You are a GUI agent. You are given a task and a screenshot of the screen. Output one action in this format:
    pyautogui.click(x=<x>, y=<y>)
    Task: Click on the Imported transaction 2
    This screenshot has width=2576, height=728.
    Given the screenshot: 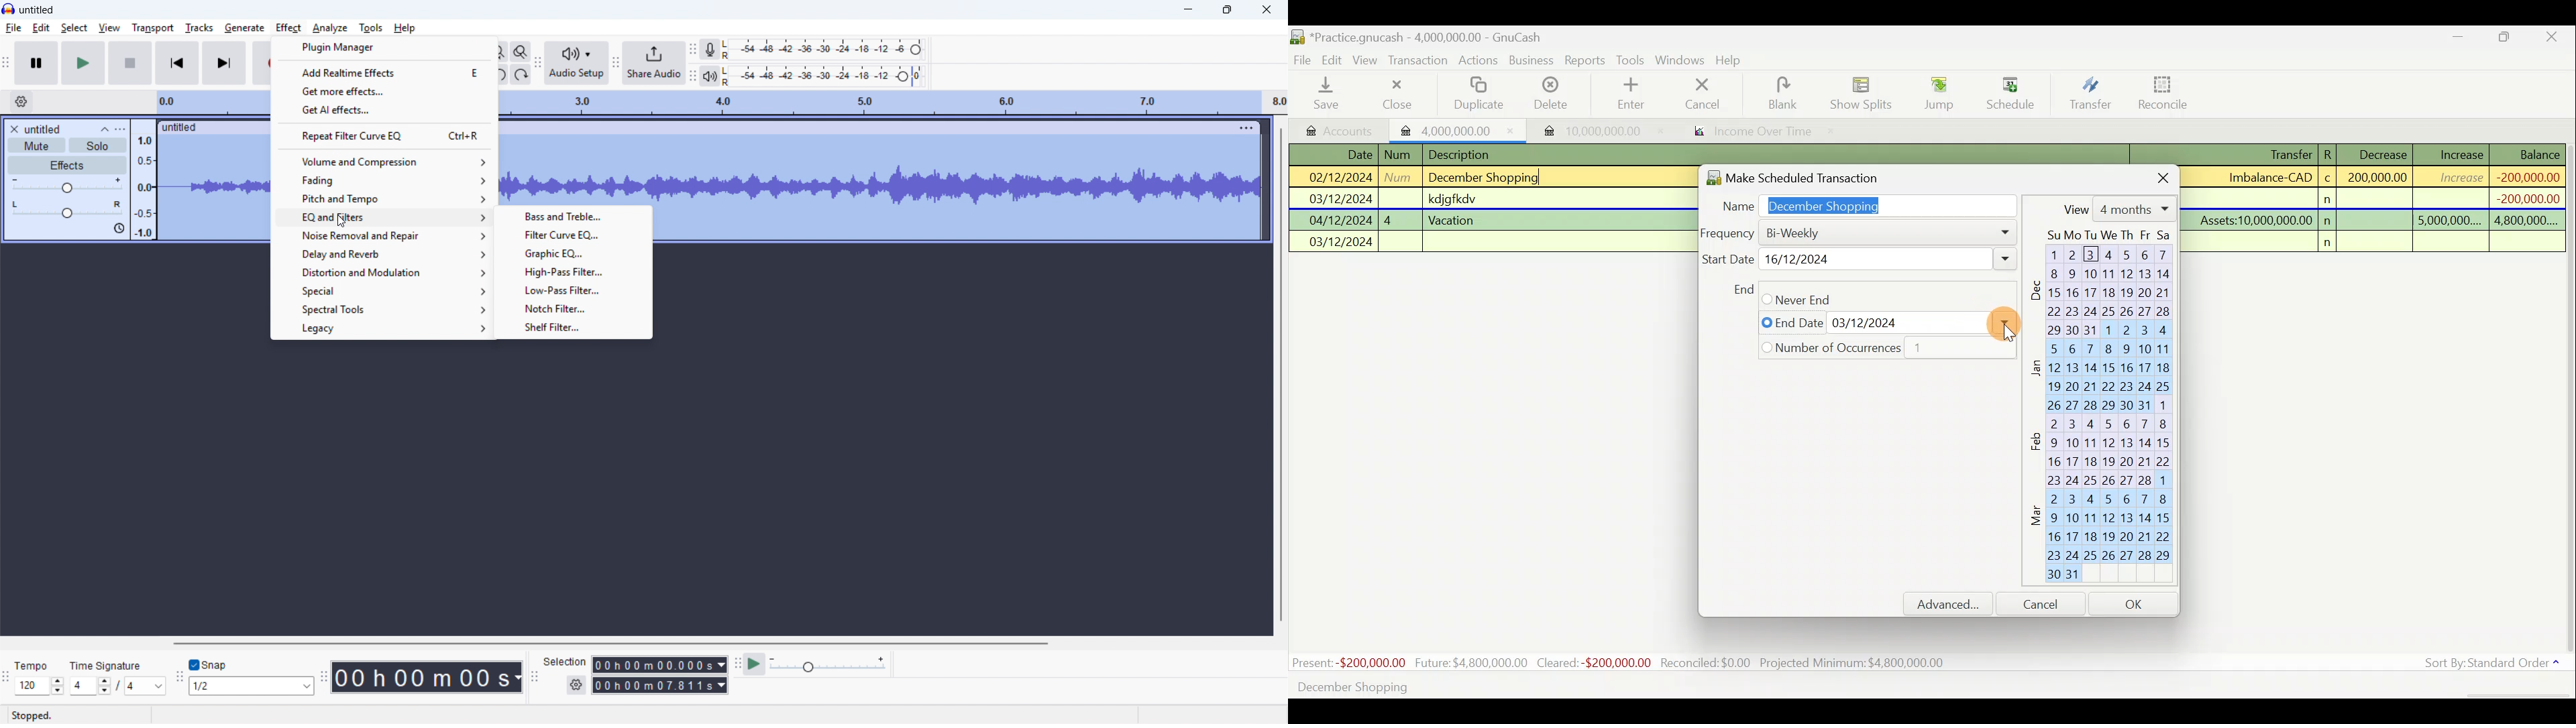 What is the action you would take?
    pyautogui.click(x=1588, y=131)
    